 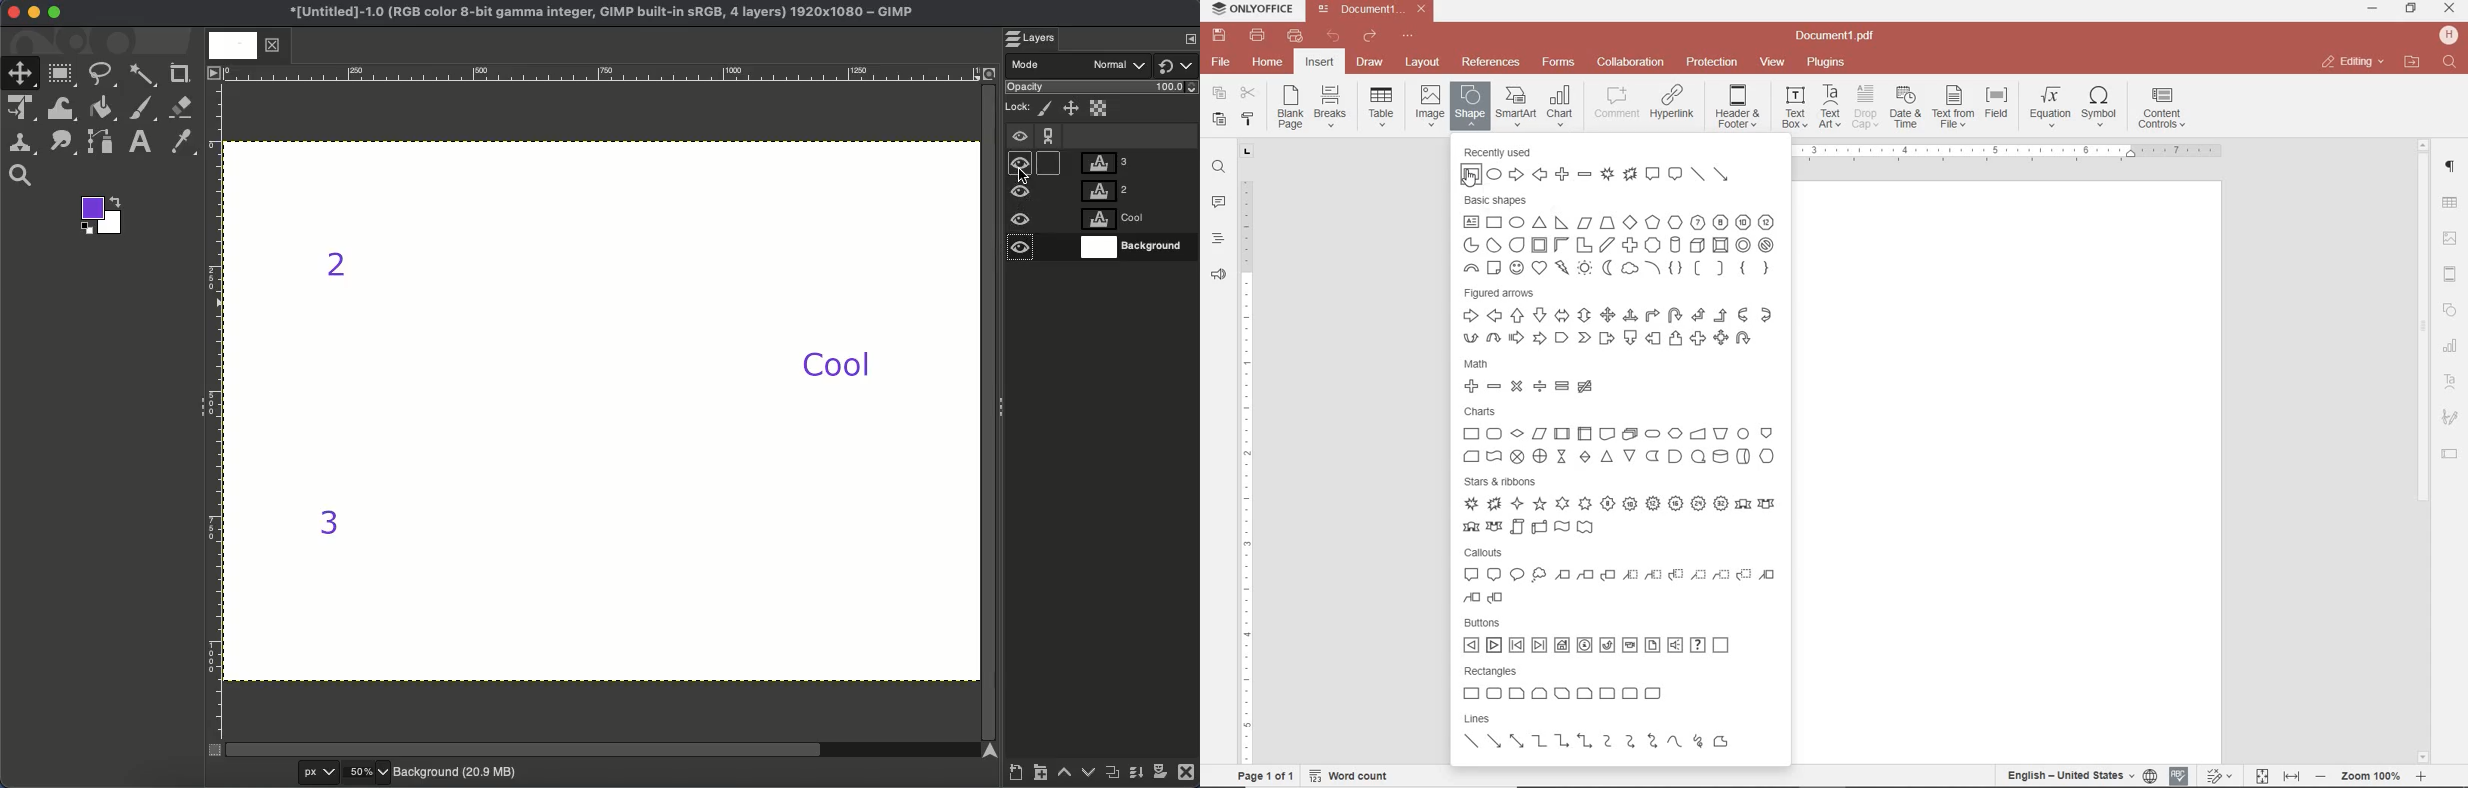 I want to click on home, so click(x=1266, y=61).